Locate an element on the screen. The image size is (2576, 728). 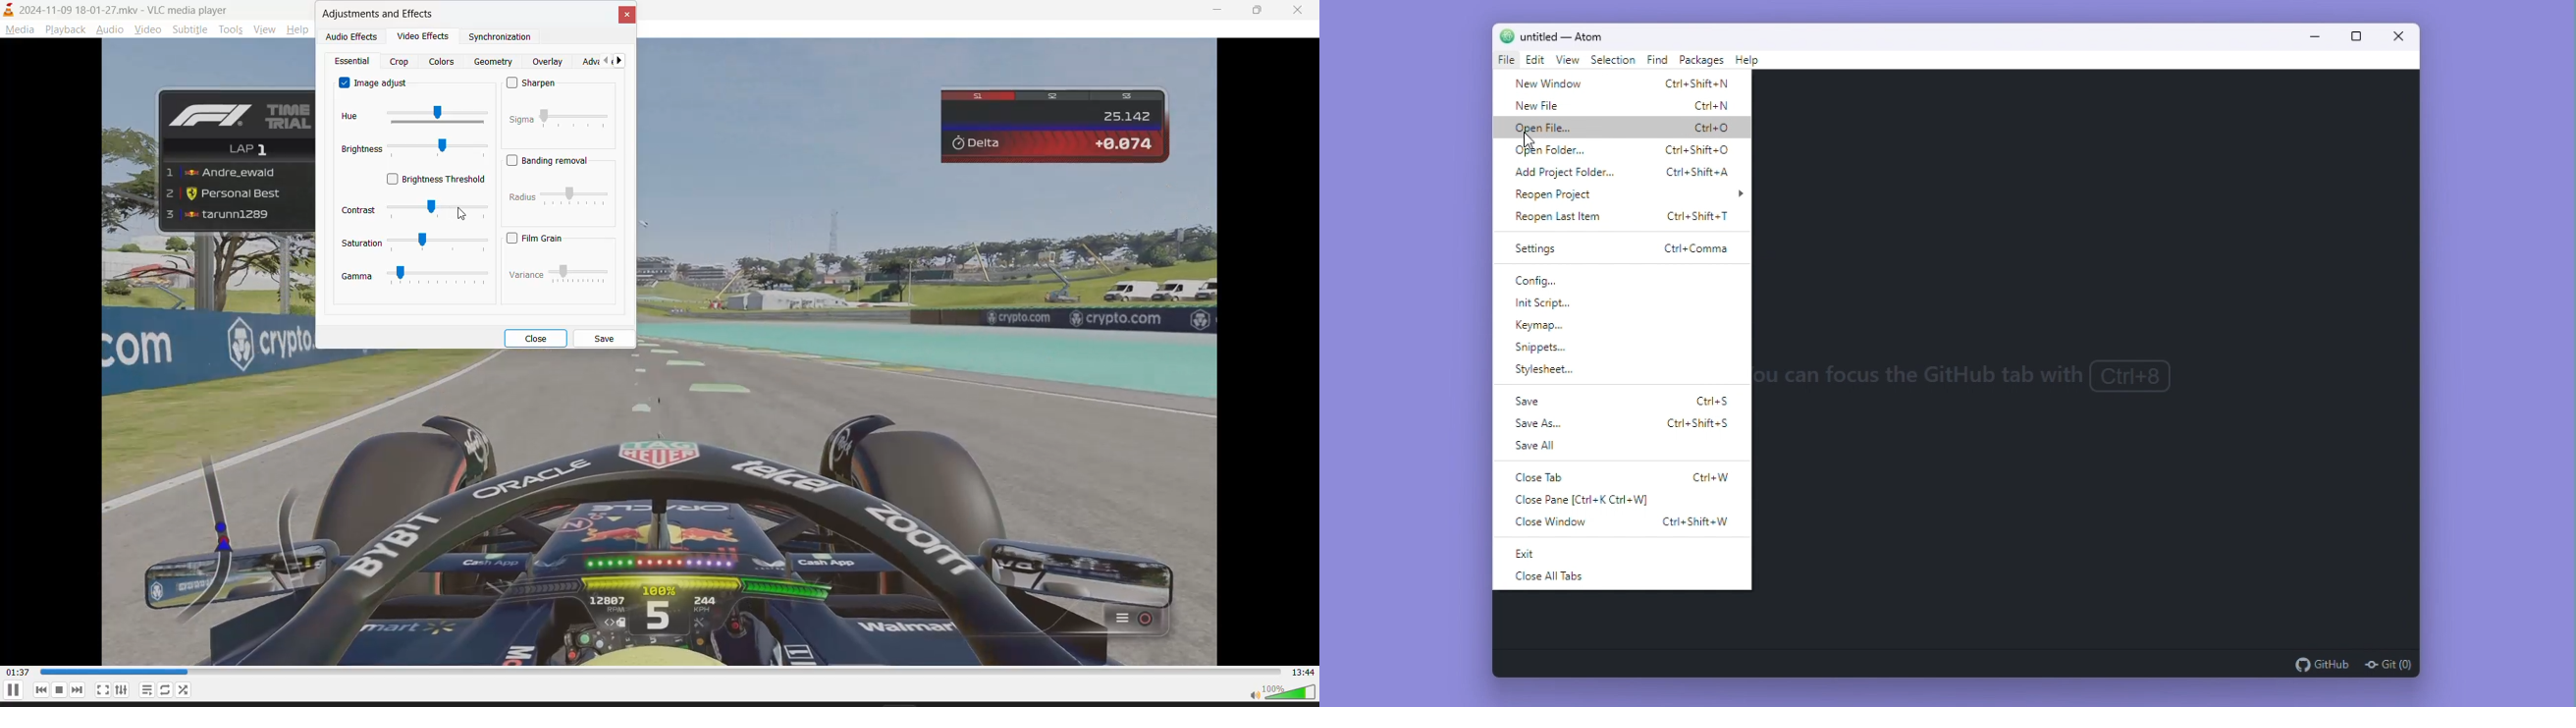
Open folder ... ctrl+shift+O is located at coordinates (1621, 150).